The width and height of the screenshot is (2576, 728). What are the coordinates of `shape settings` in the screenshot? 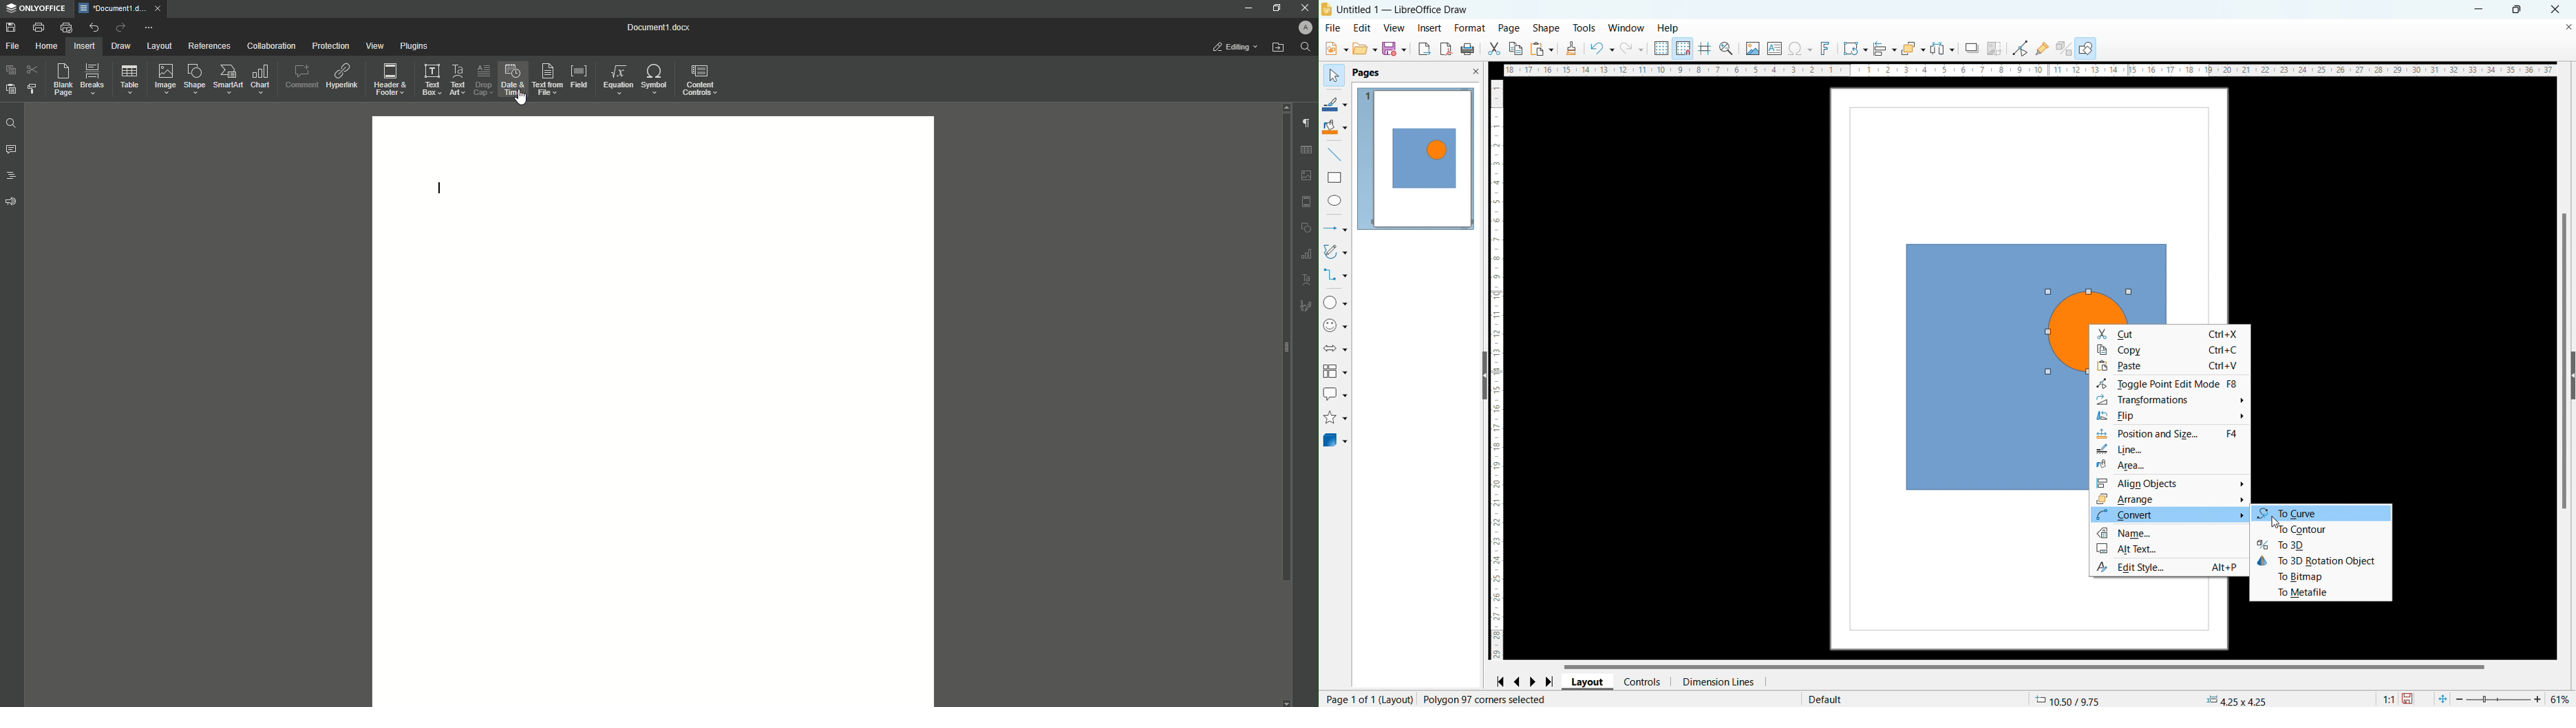 It's located at (1306, 226).